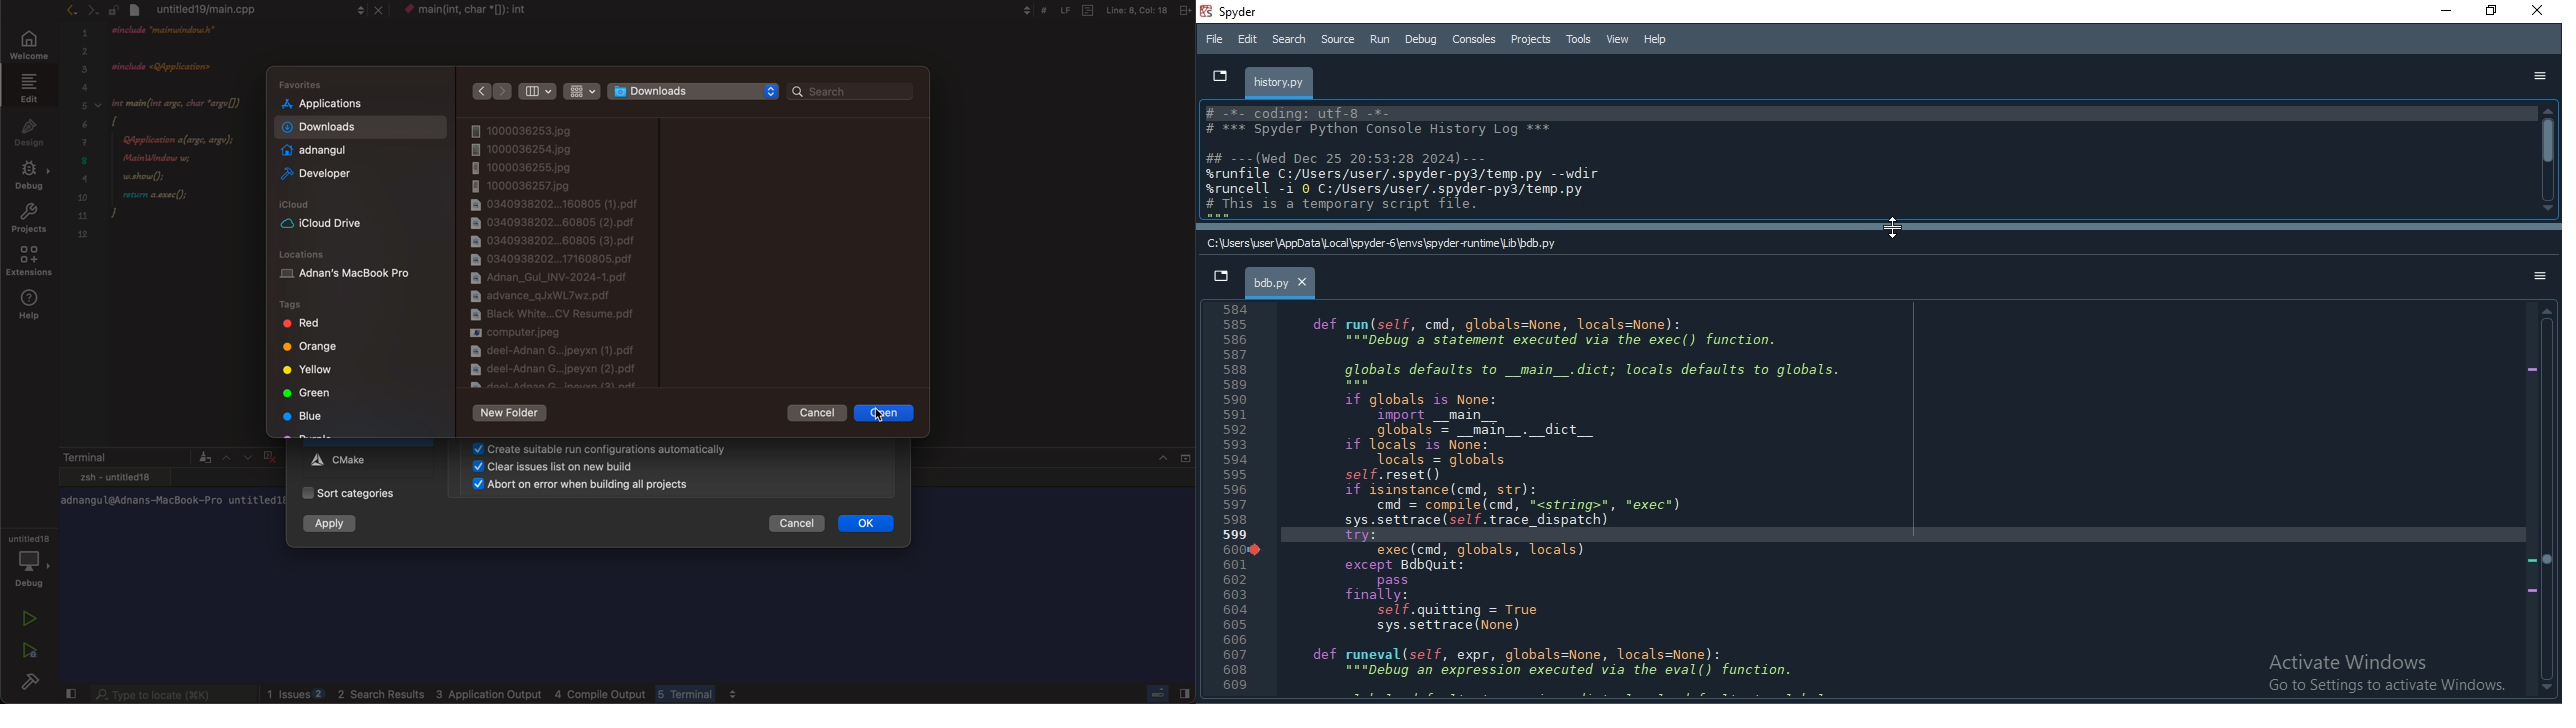  What do you see at coordinates (1281, 83) in the screenshot?
I see `tab title` at bounding box center [1281, 83].